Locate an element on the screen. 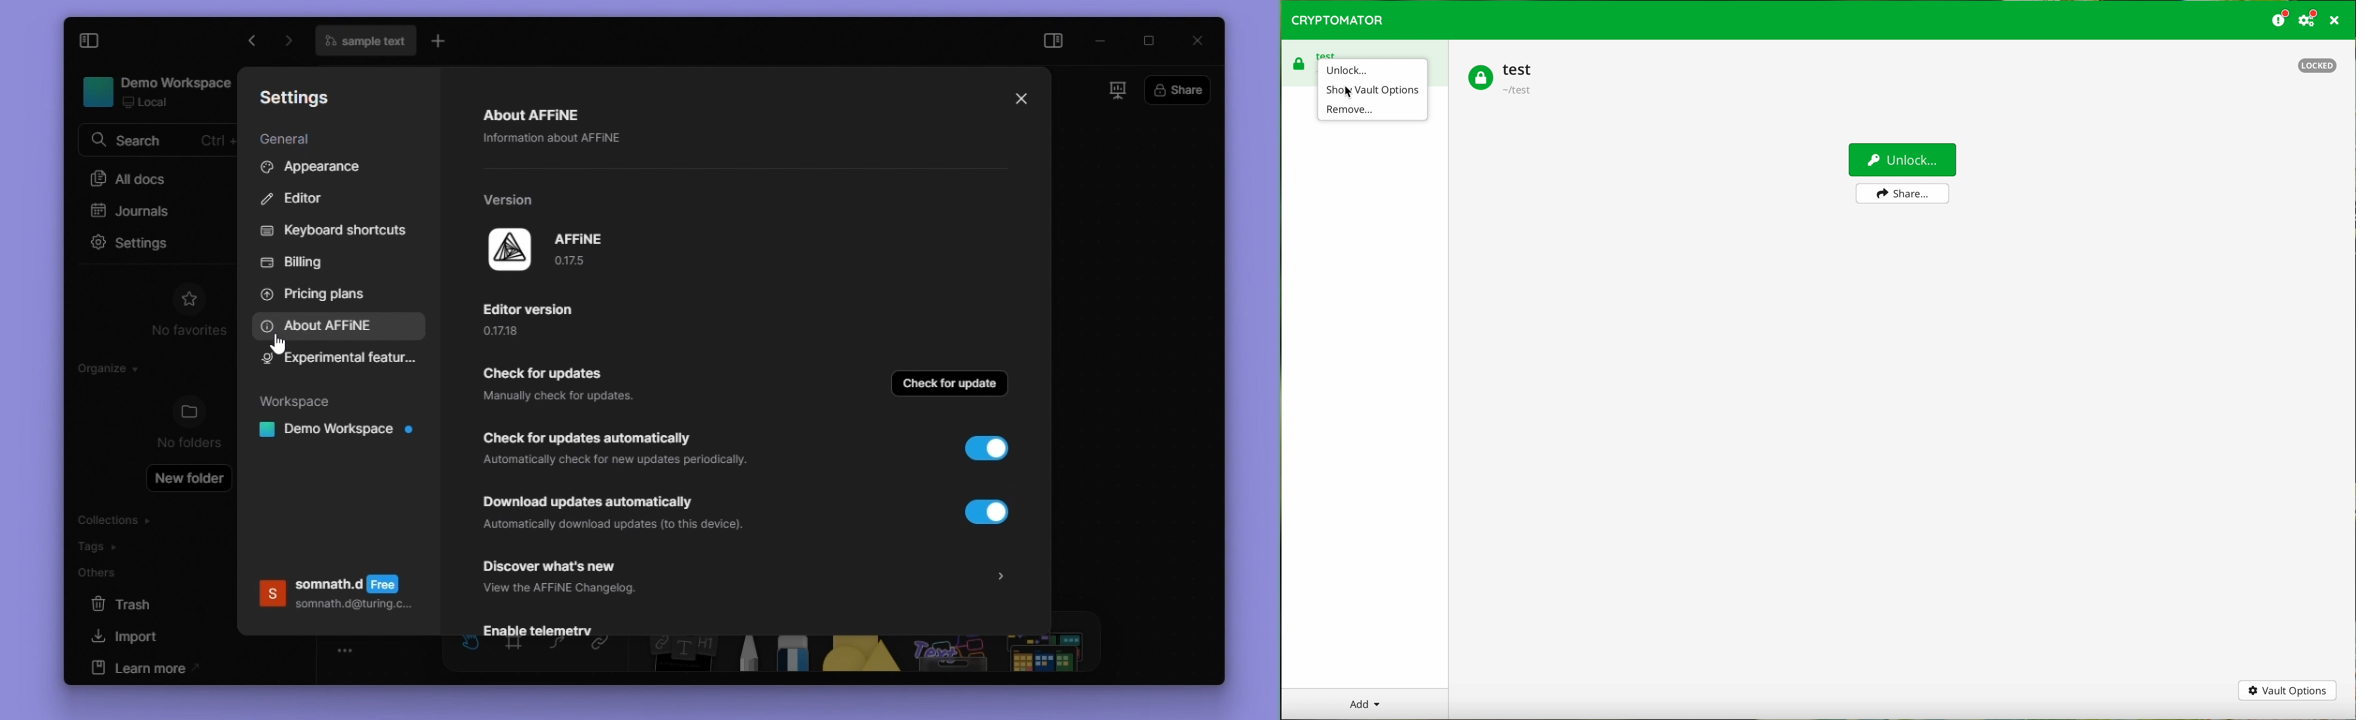 Image resolution: width=2380 pixels, height=728 pixels. journals is located at coordinates (152, 212).